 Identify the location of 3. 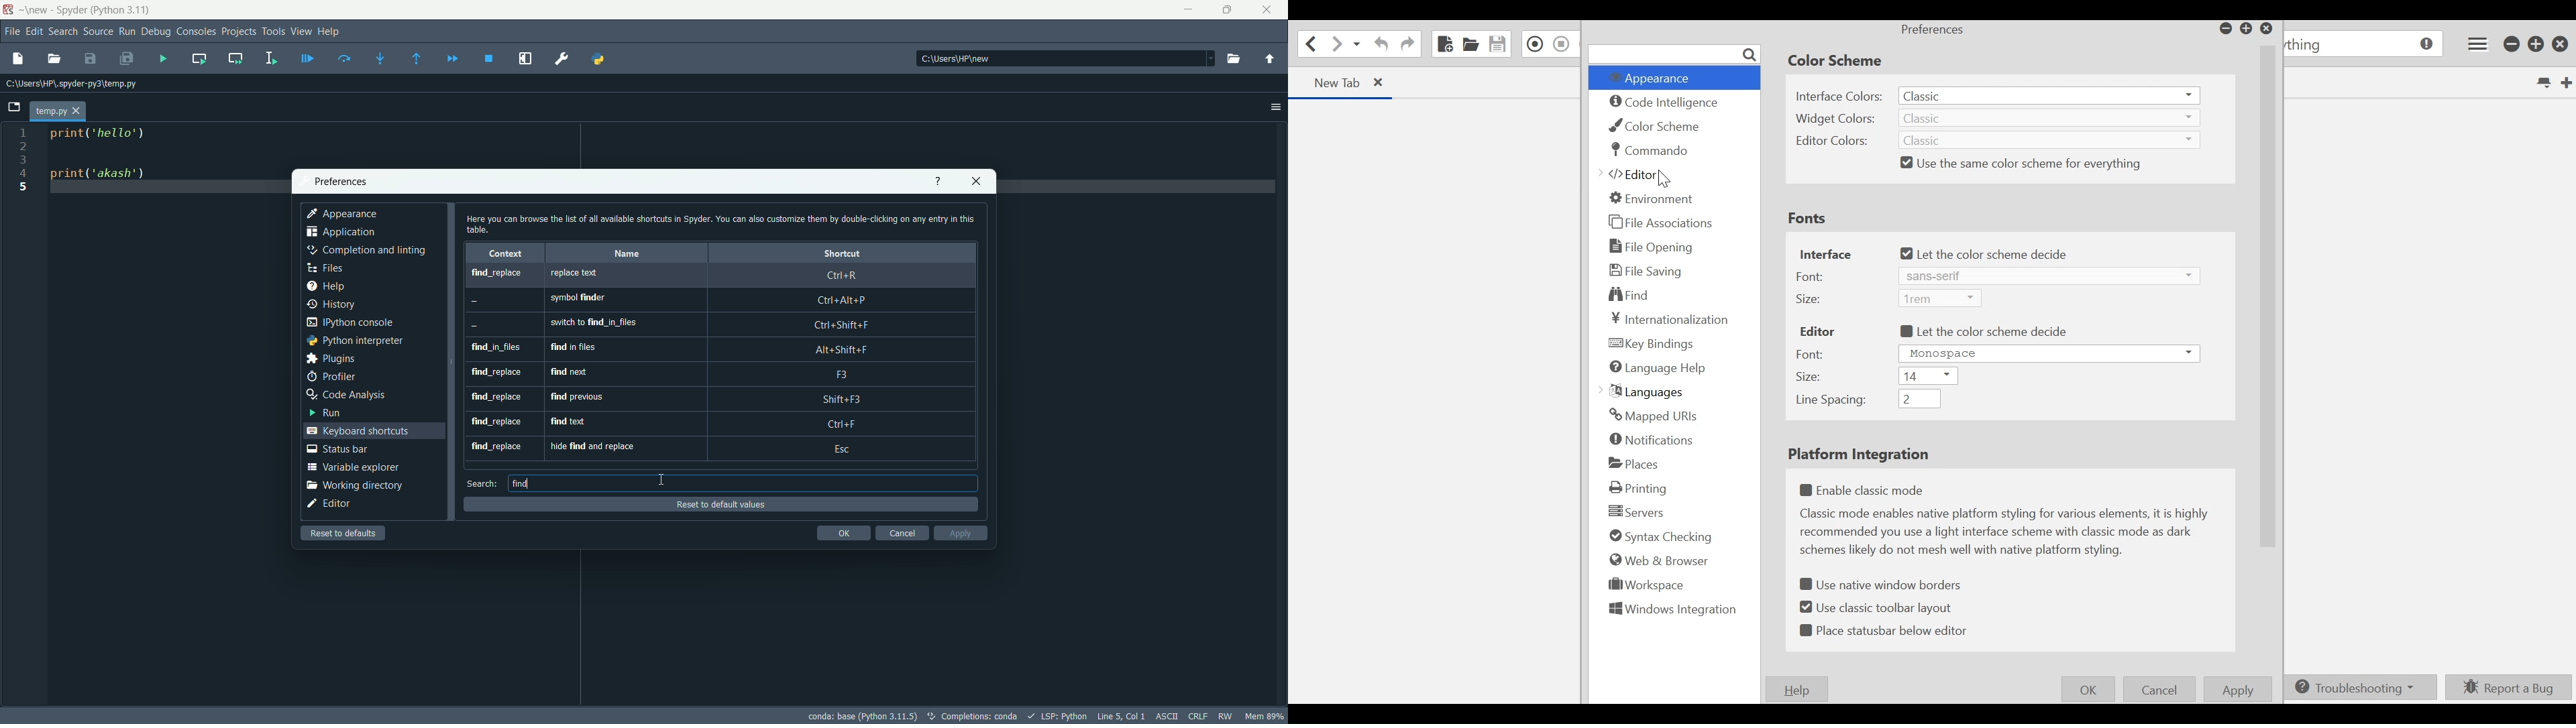
(25, 162).